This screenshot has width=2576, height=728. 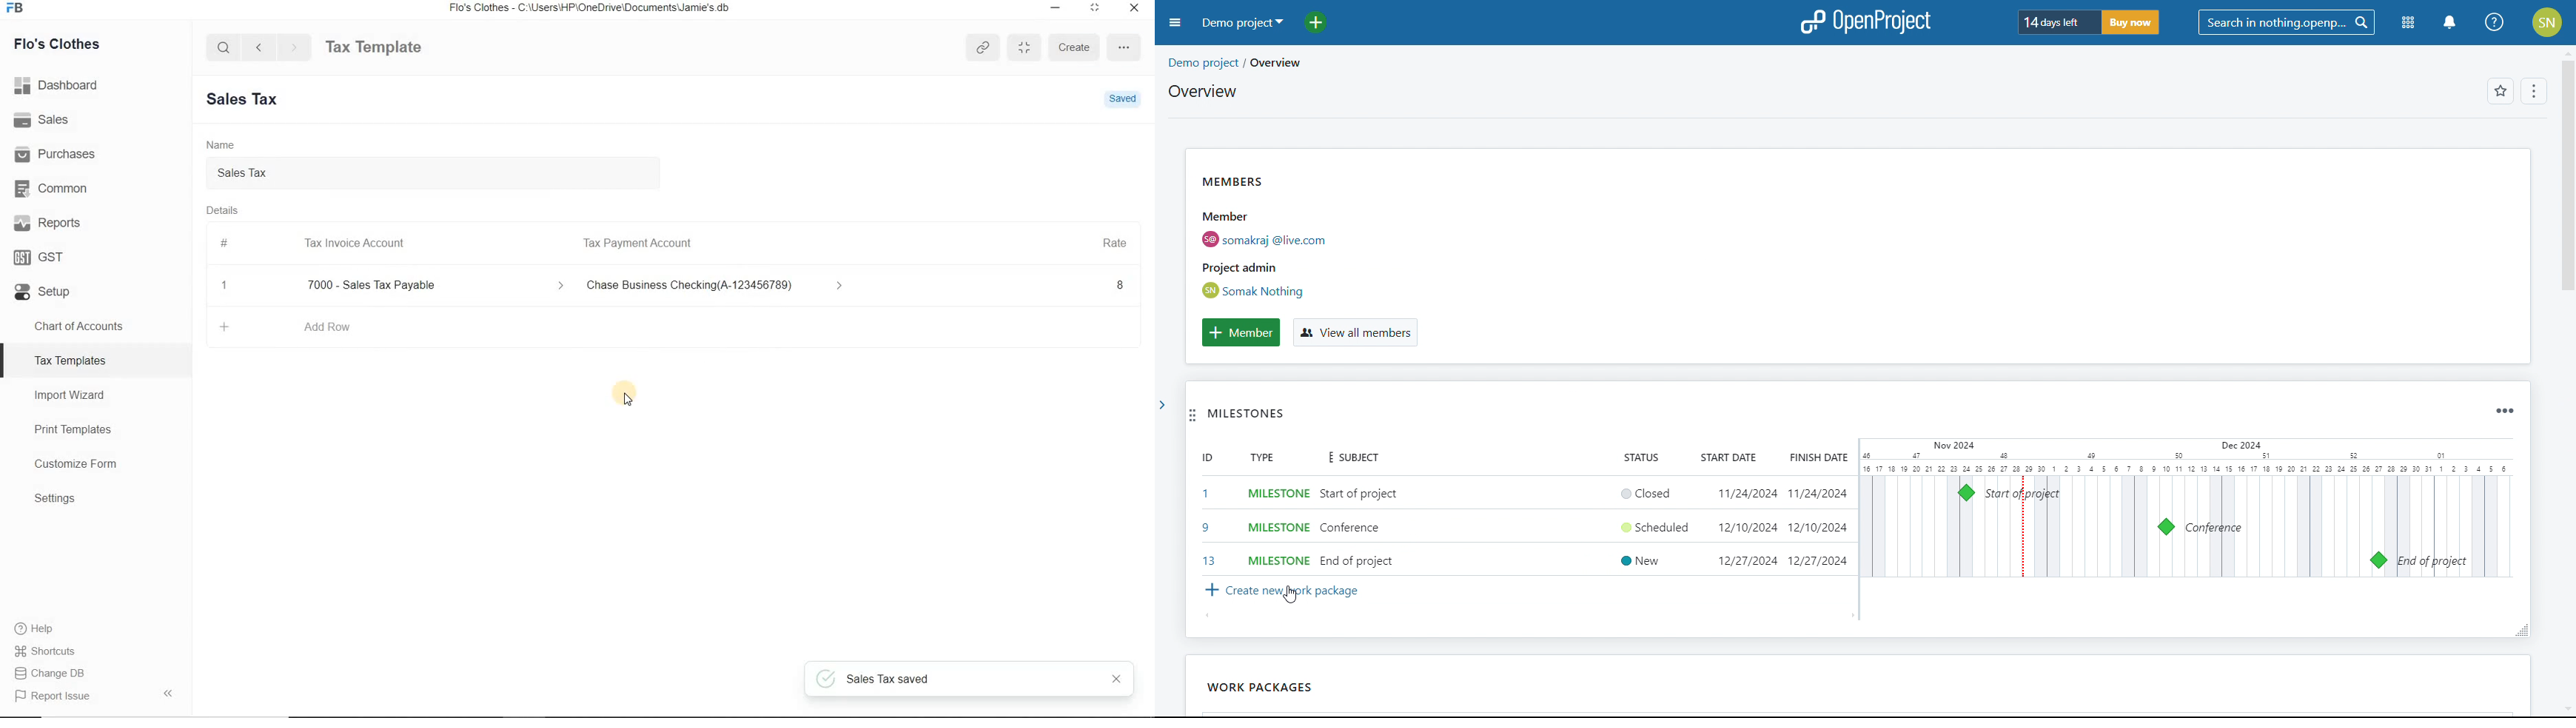 What do you see at coordinates (1123, 100) in the screenshot?
I see `Saved` at bounding box center [1123, 100].